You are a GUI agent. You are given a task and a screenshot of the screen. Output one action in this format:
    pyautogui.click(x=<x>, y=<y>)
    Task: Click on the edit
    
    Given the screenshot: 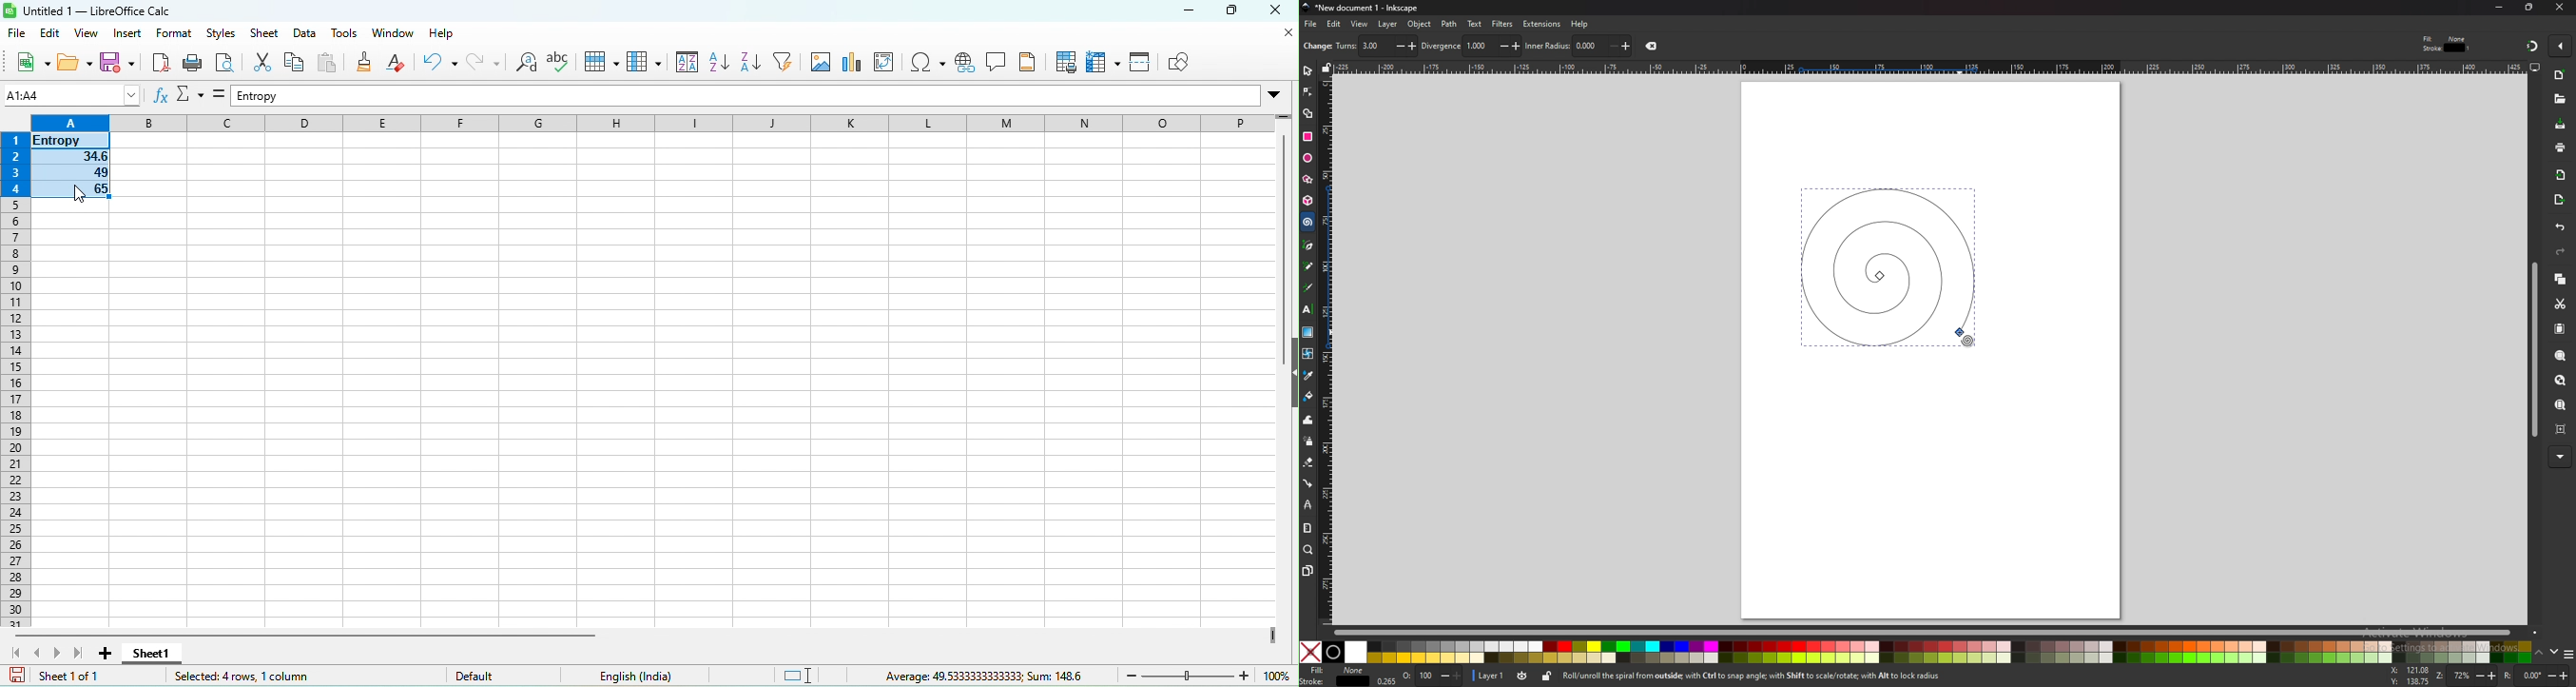 What is the action you would take?
    pyautogui.click(x=1333, y=24)
    